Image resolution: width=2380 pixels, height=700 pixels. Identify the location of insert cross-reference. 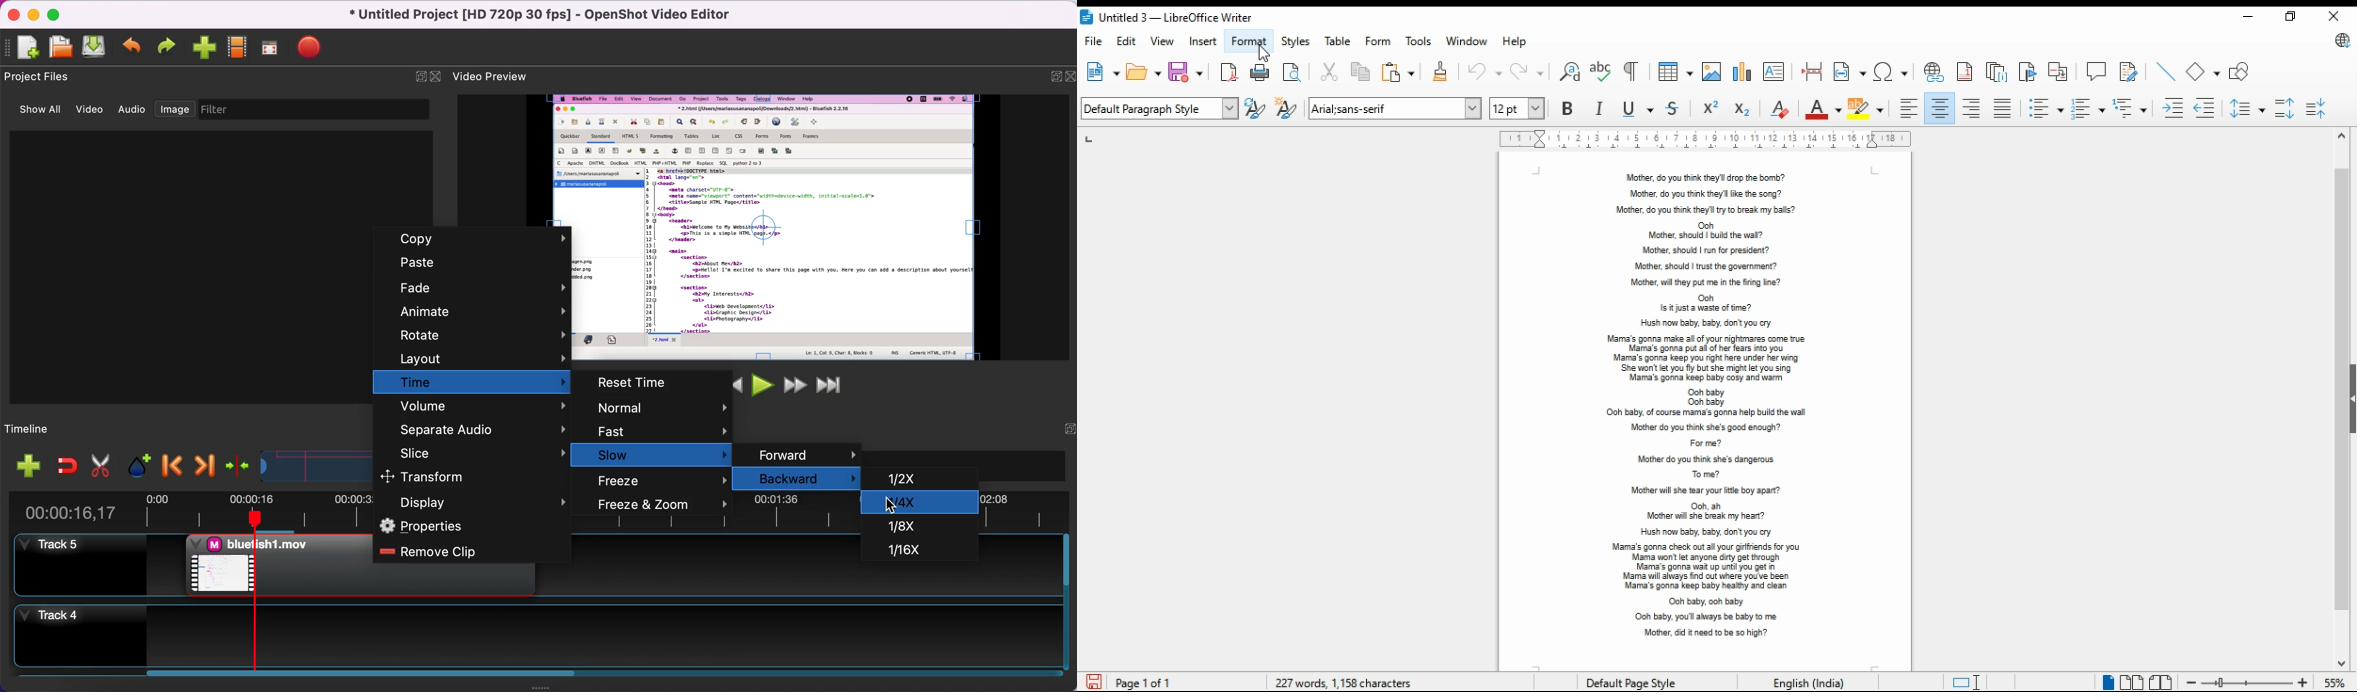
(2058, 72).